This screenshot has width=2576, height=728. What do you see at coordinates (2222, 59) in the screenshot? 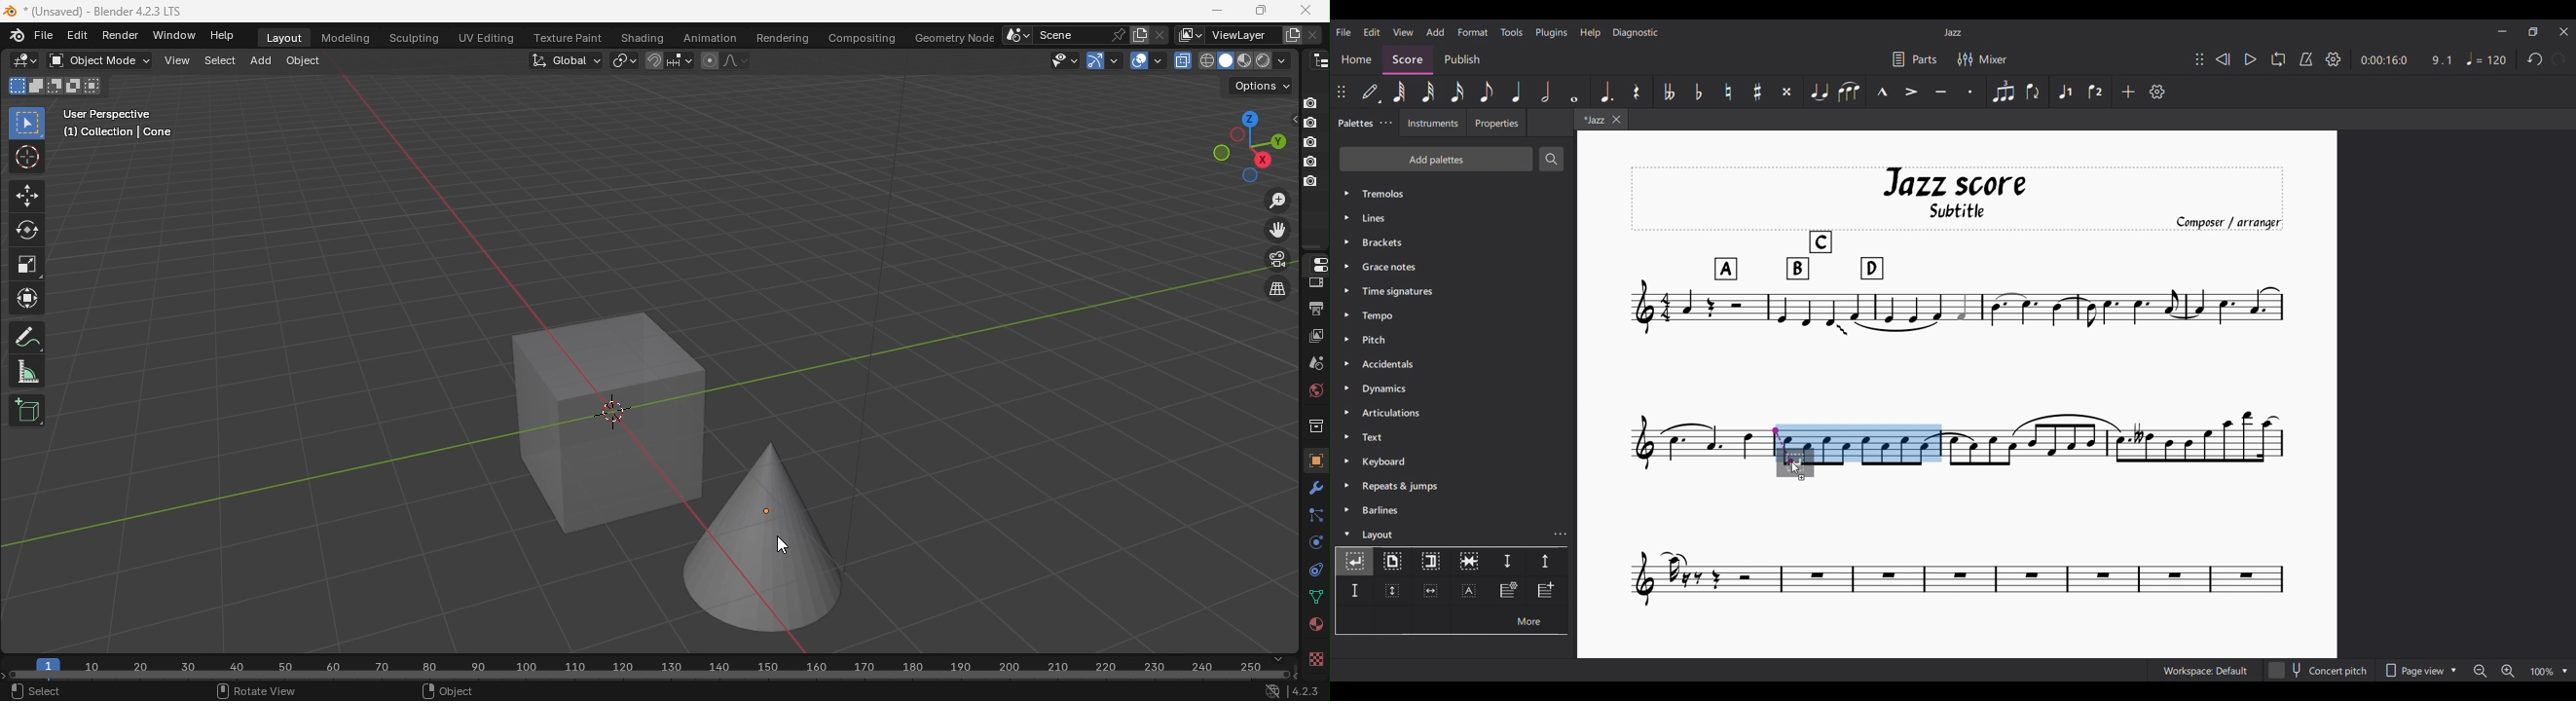
I see `Rewind` at bounding box center [2222, 59].